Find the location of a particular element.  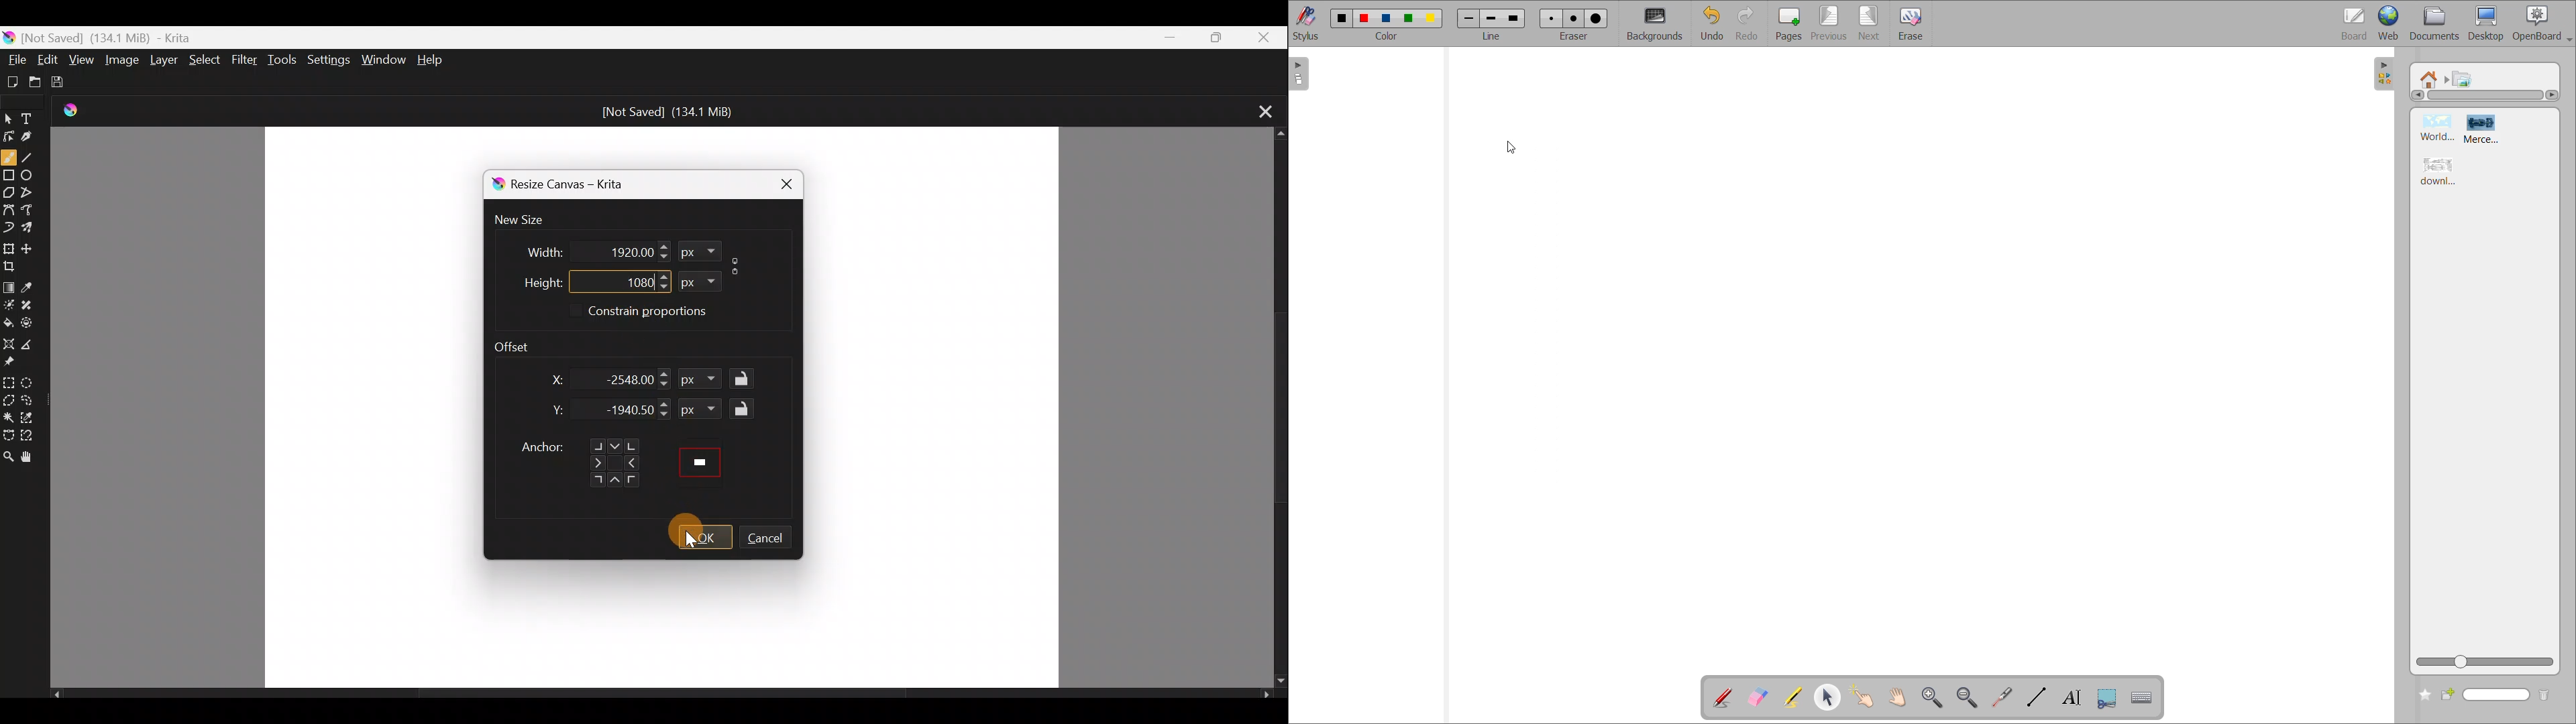

Help is located at coordinates (435, 60).